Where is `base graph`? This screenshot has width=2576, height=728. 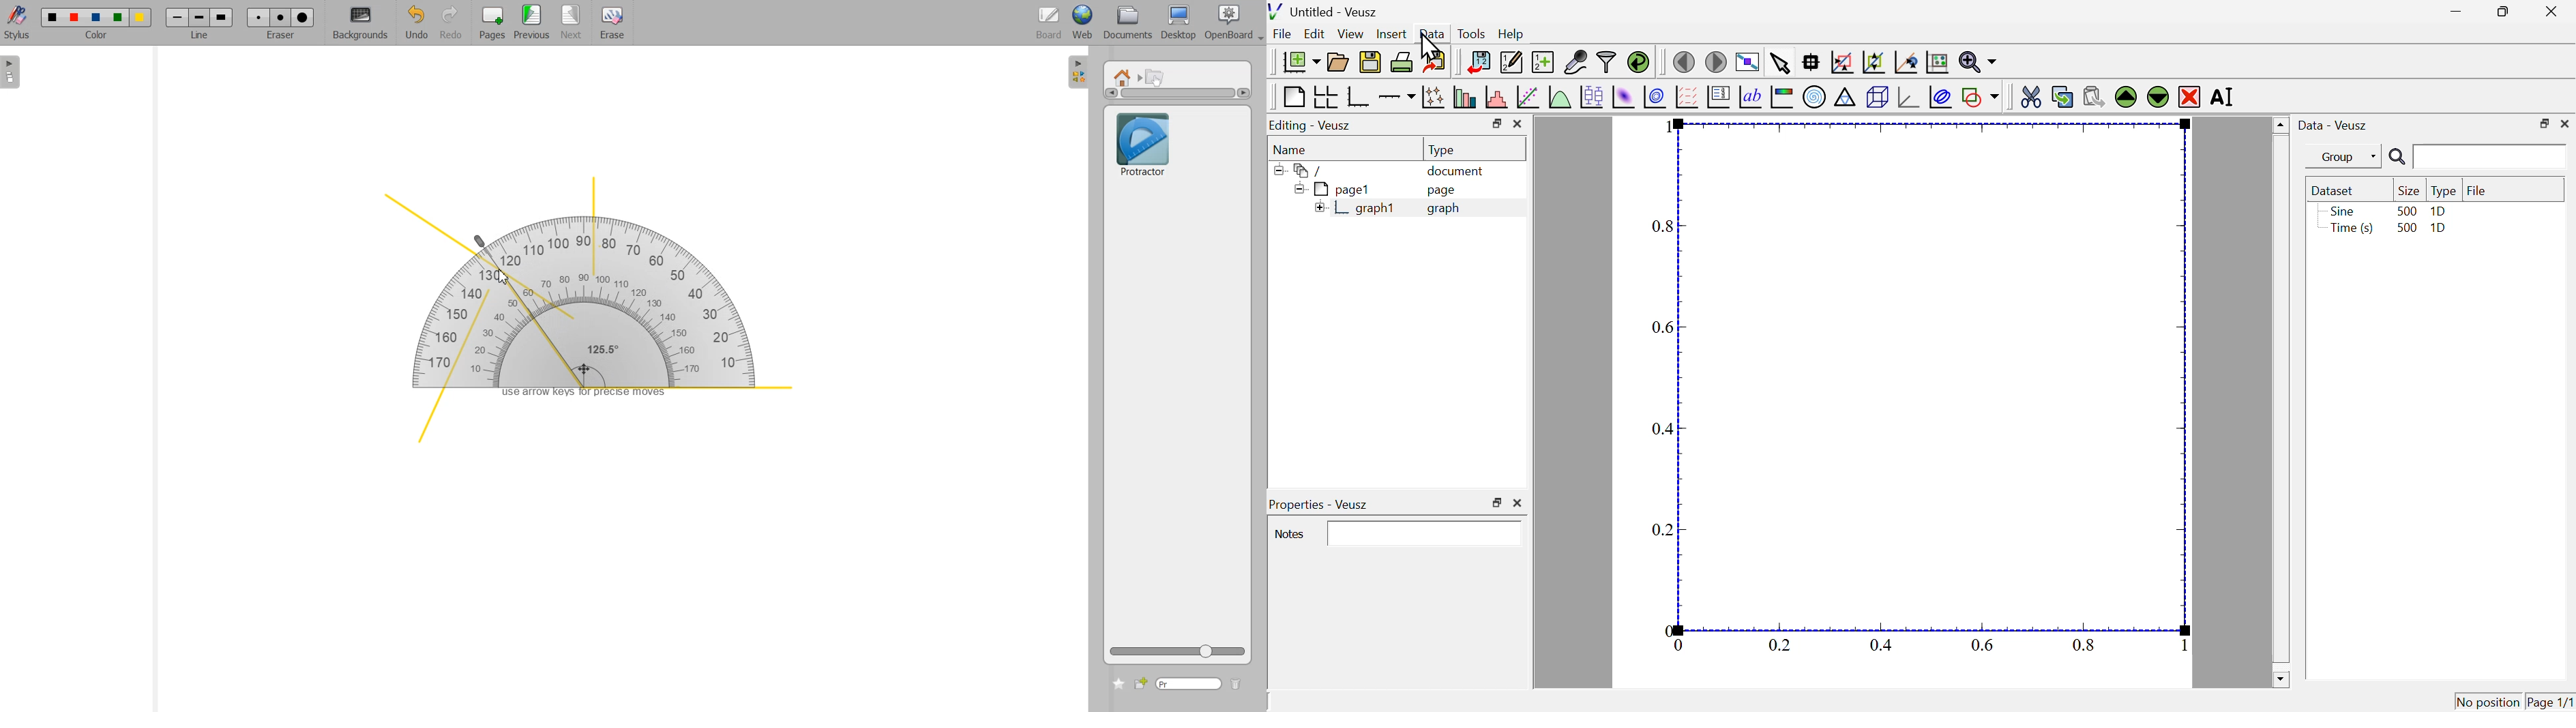
base graph is located at coordinates (1359, 97).